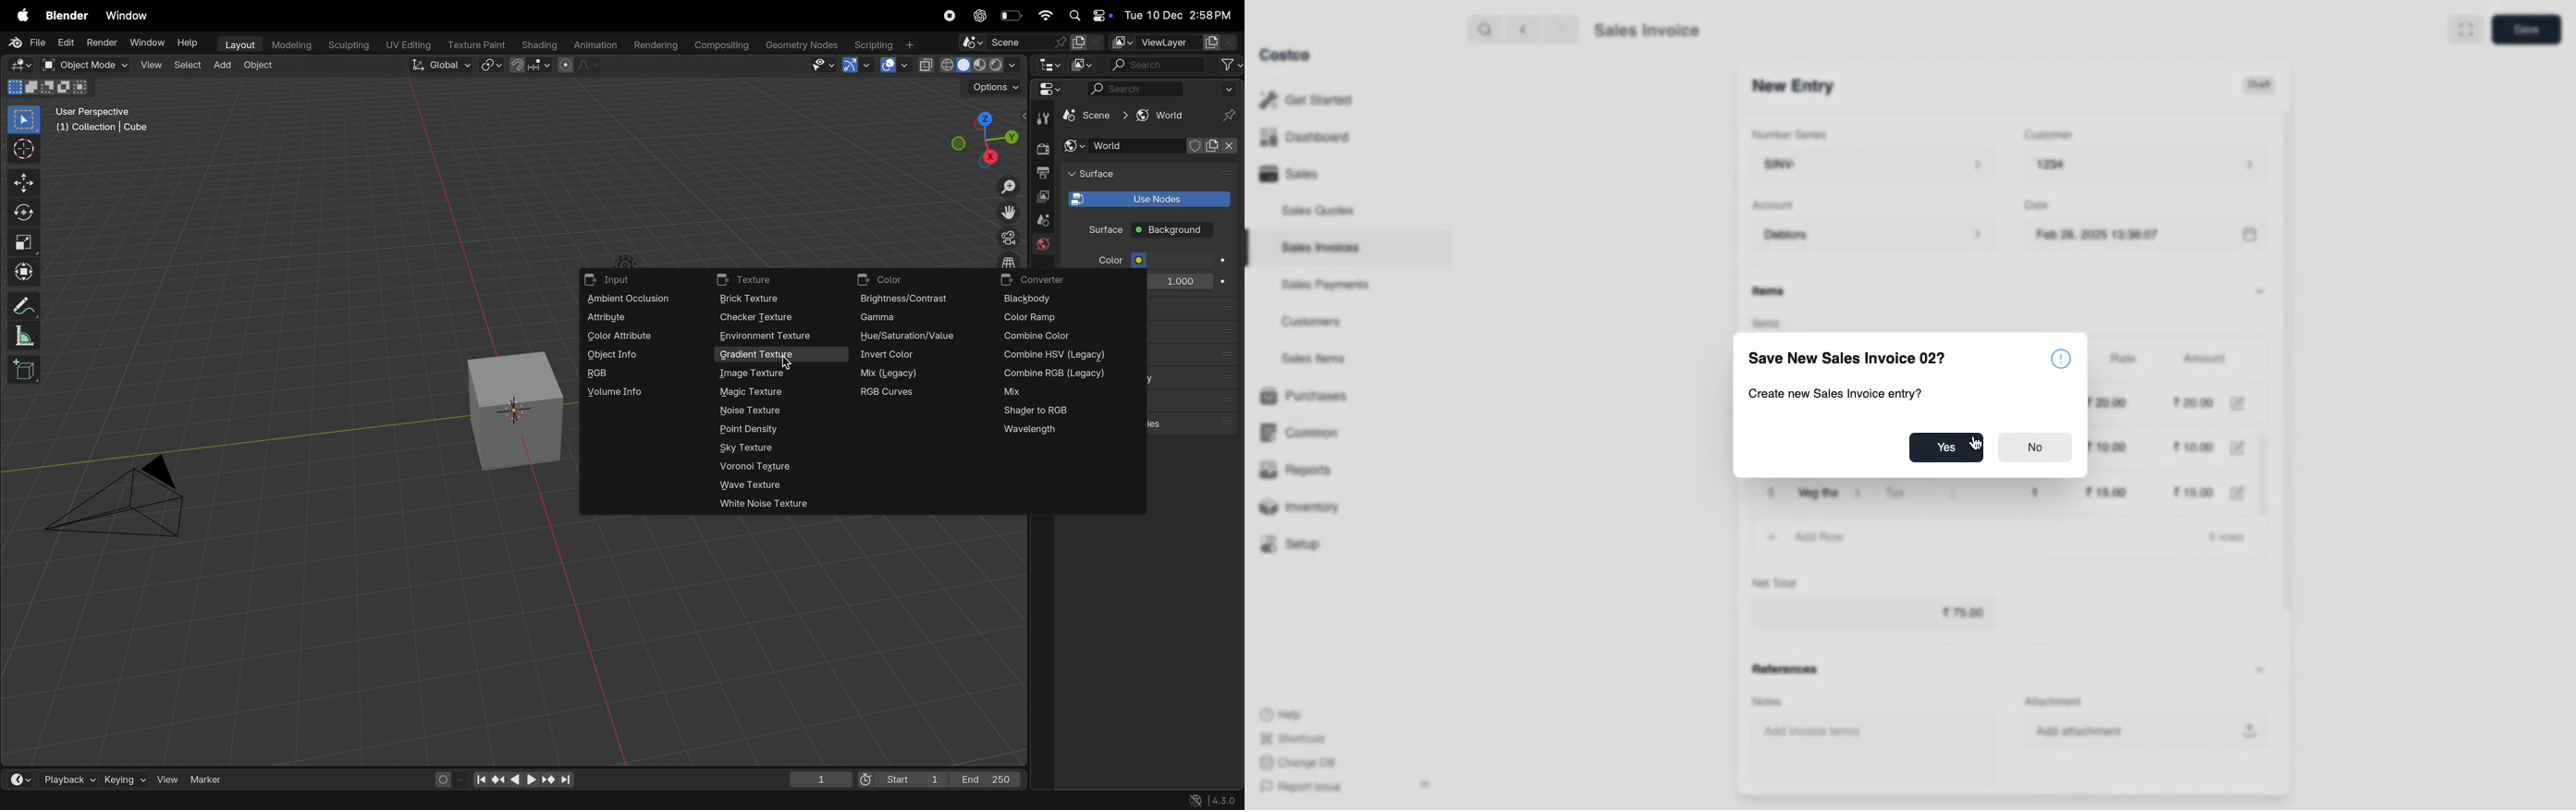  What do you see at coordinates (1290, 55) in the screenshot?
I see `Costco` at bounding box center [1290, 55].